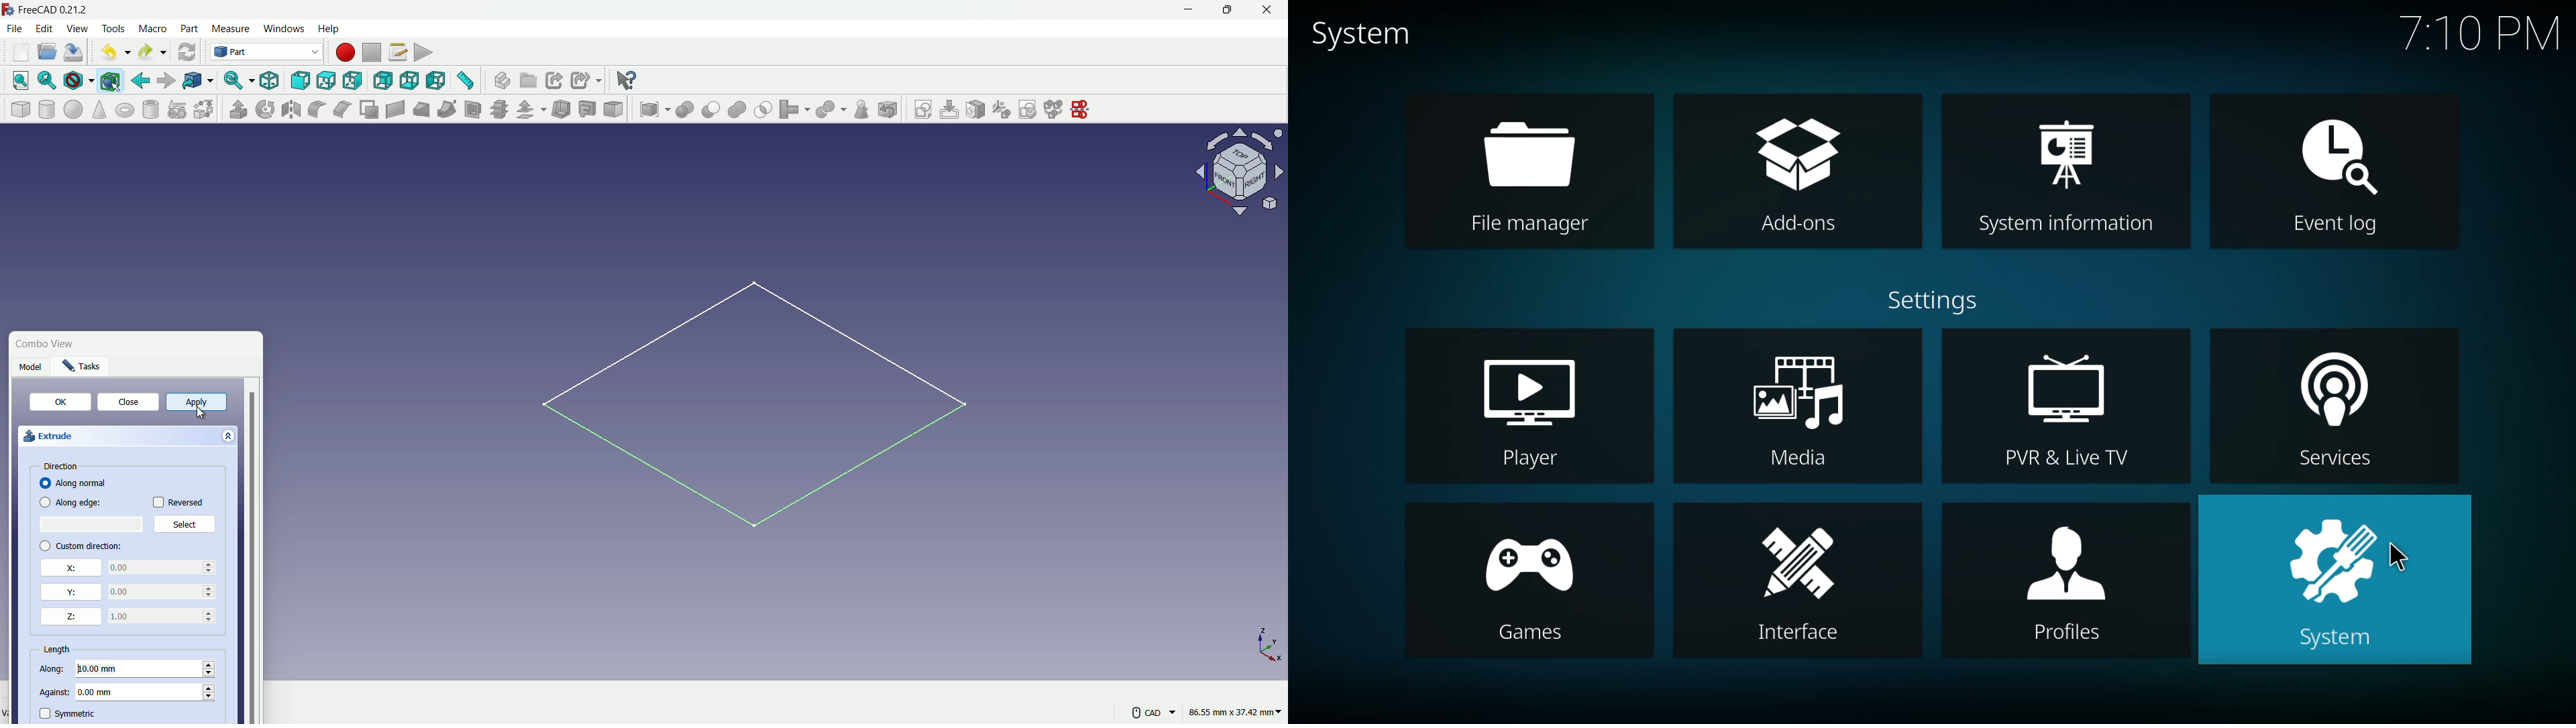 Image resolution: width=2576 pixels, height=728 pixels. I want to click on X,Y and Z axis, so click(1259, 643).